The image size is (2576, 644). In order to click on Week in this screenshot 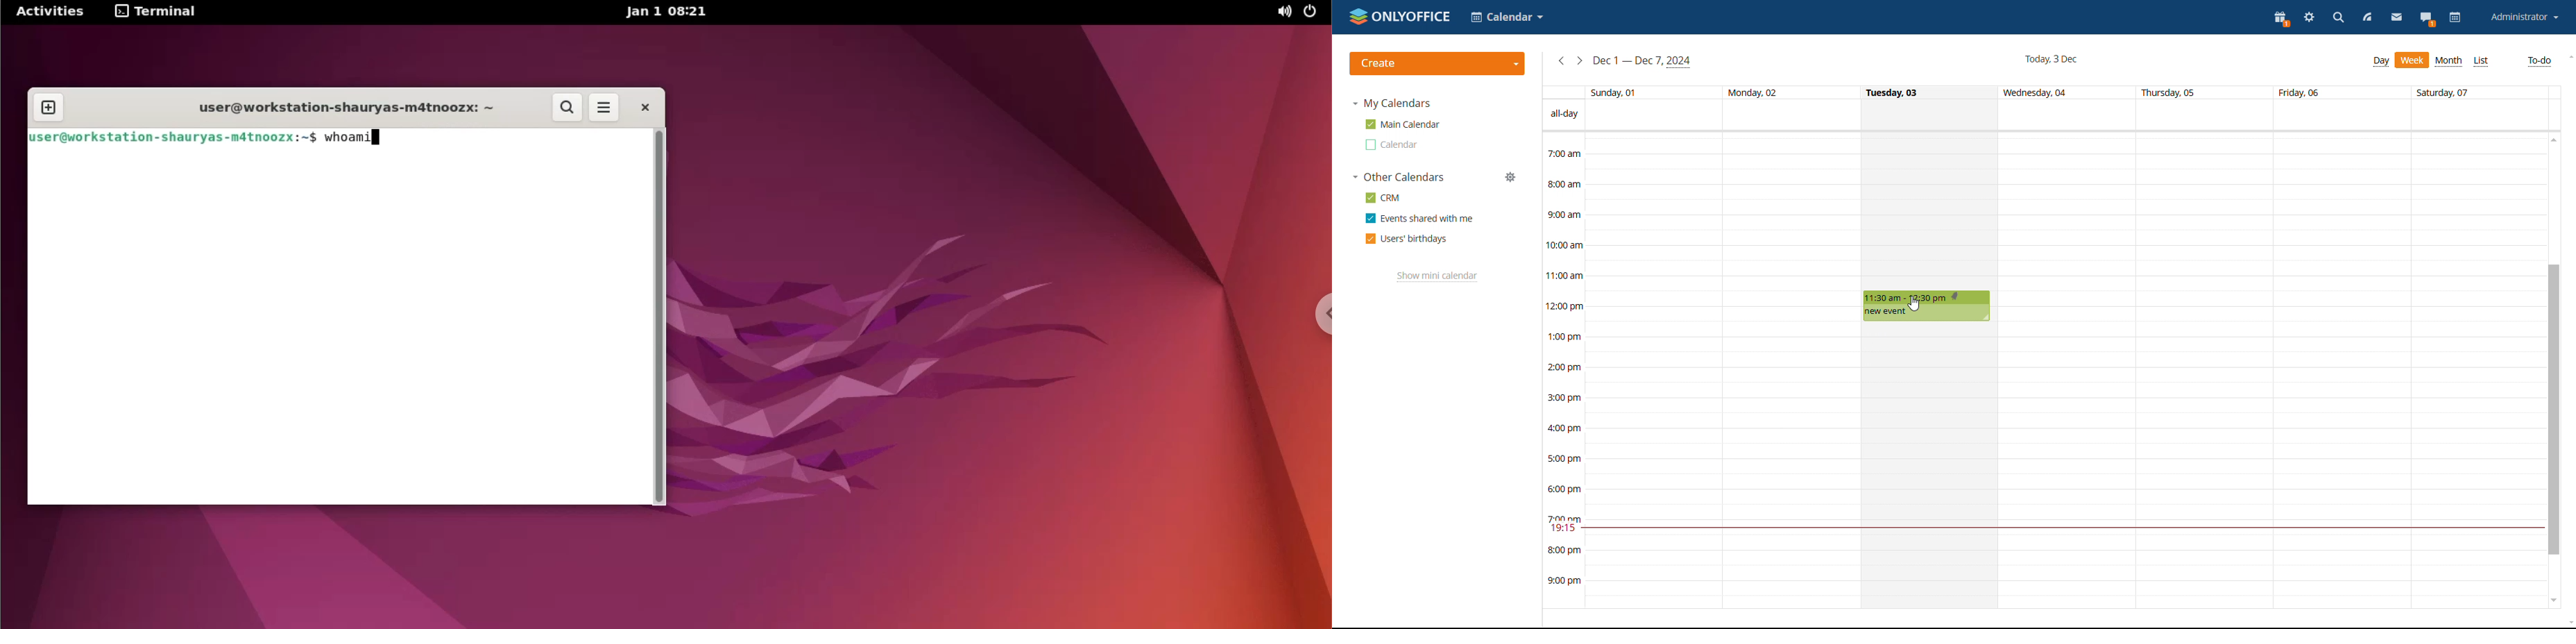, I will do `click(2413, 60)`.